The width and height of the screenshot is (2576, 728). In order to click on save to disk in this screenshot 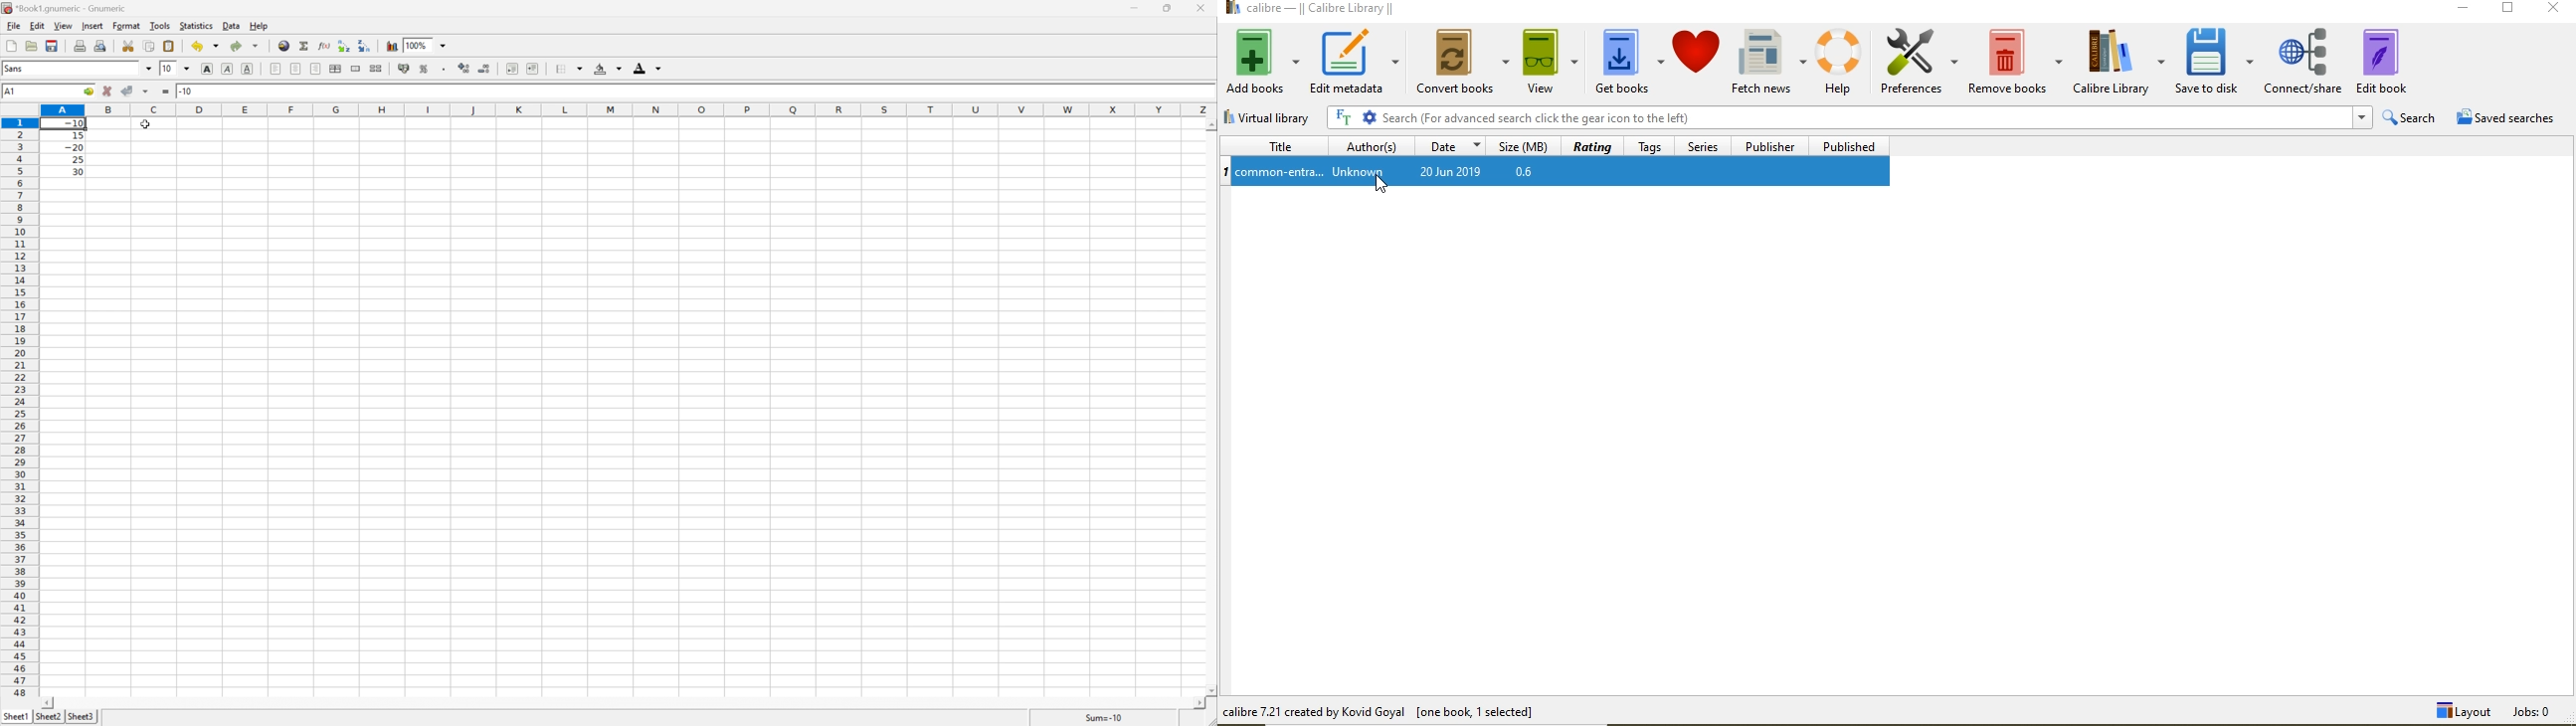, I will do `click(2216, 63)`.